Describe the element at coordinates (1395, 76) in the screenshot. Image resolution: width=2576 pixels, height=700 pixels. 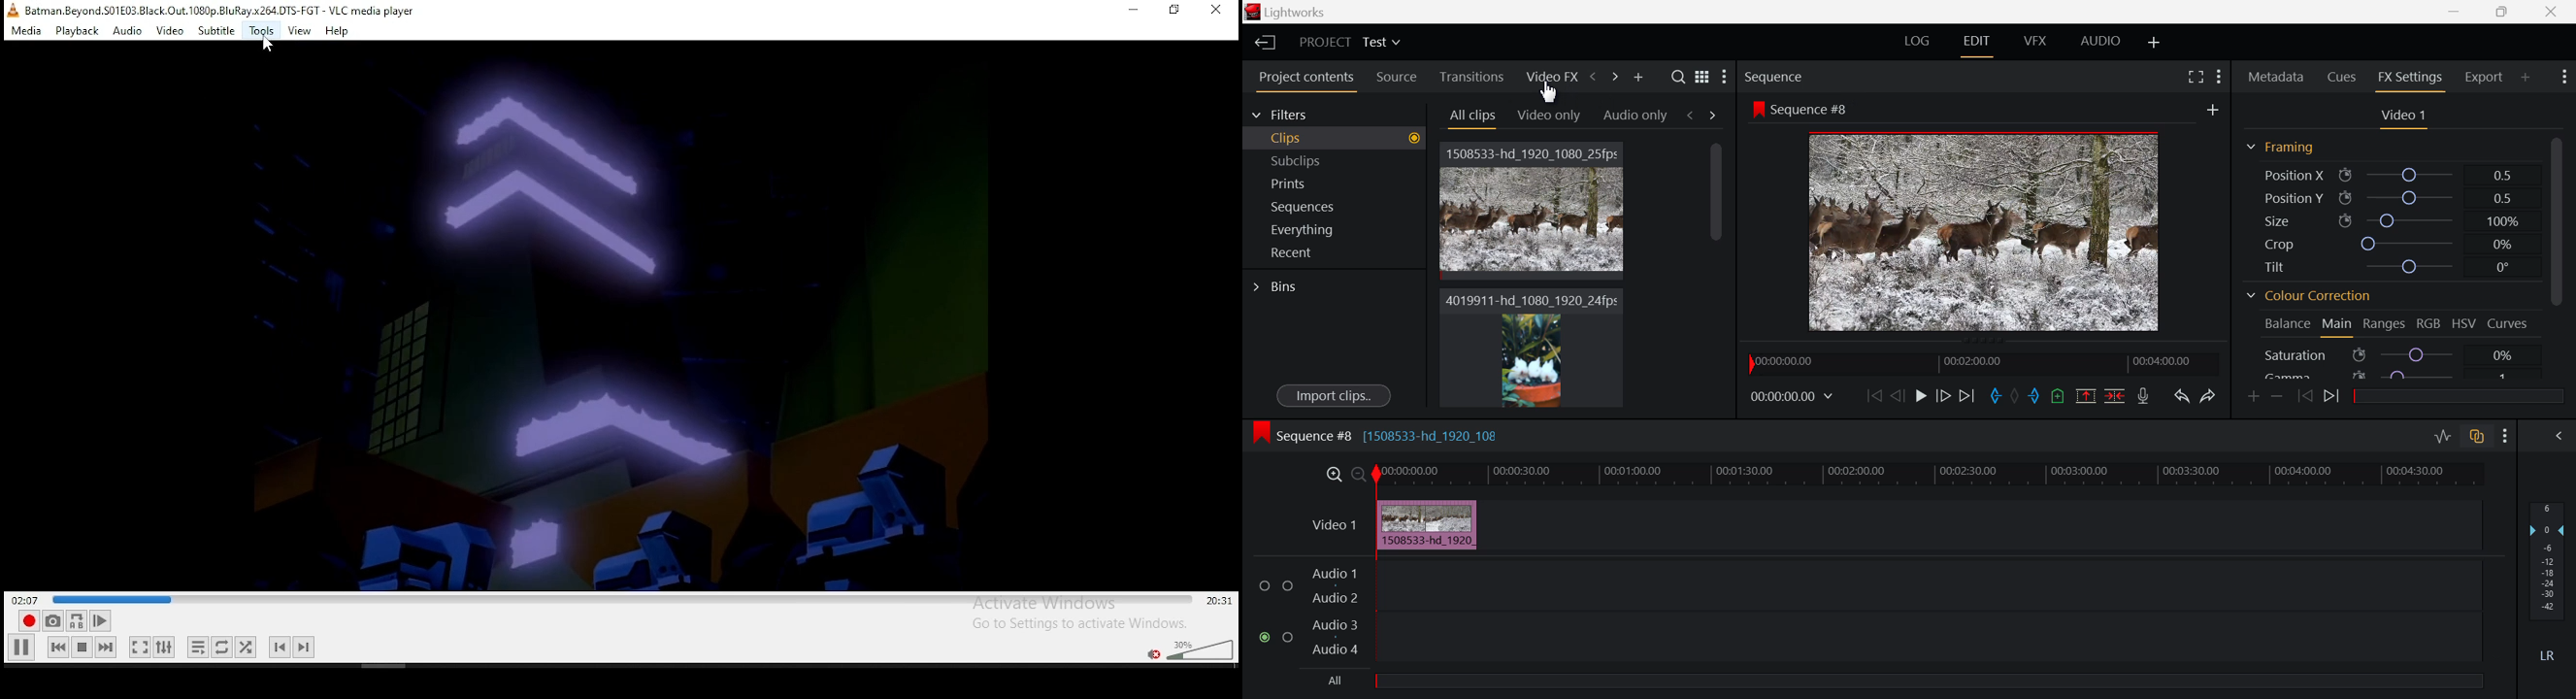
I see `Source` at that location.